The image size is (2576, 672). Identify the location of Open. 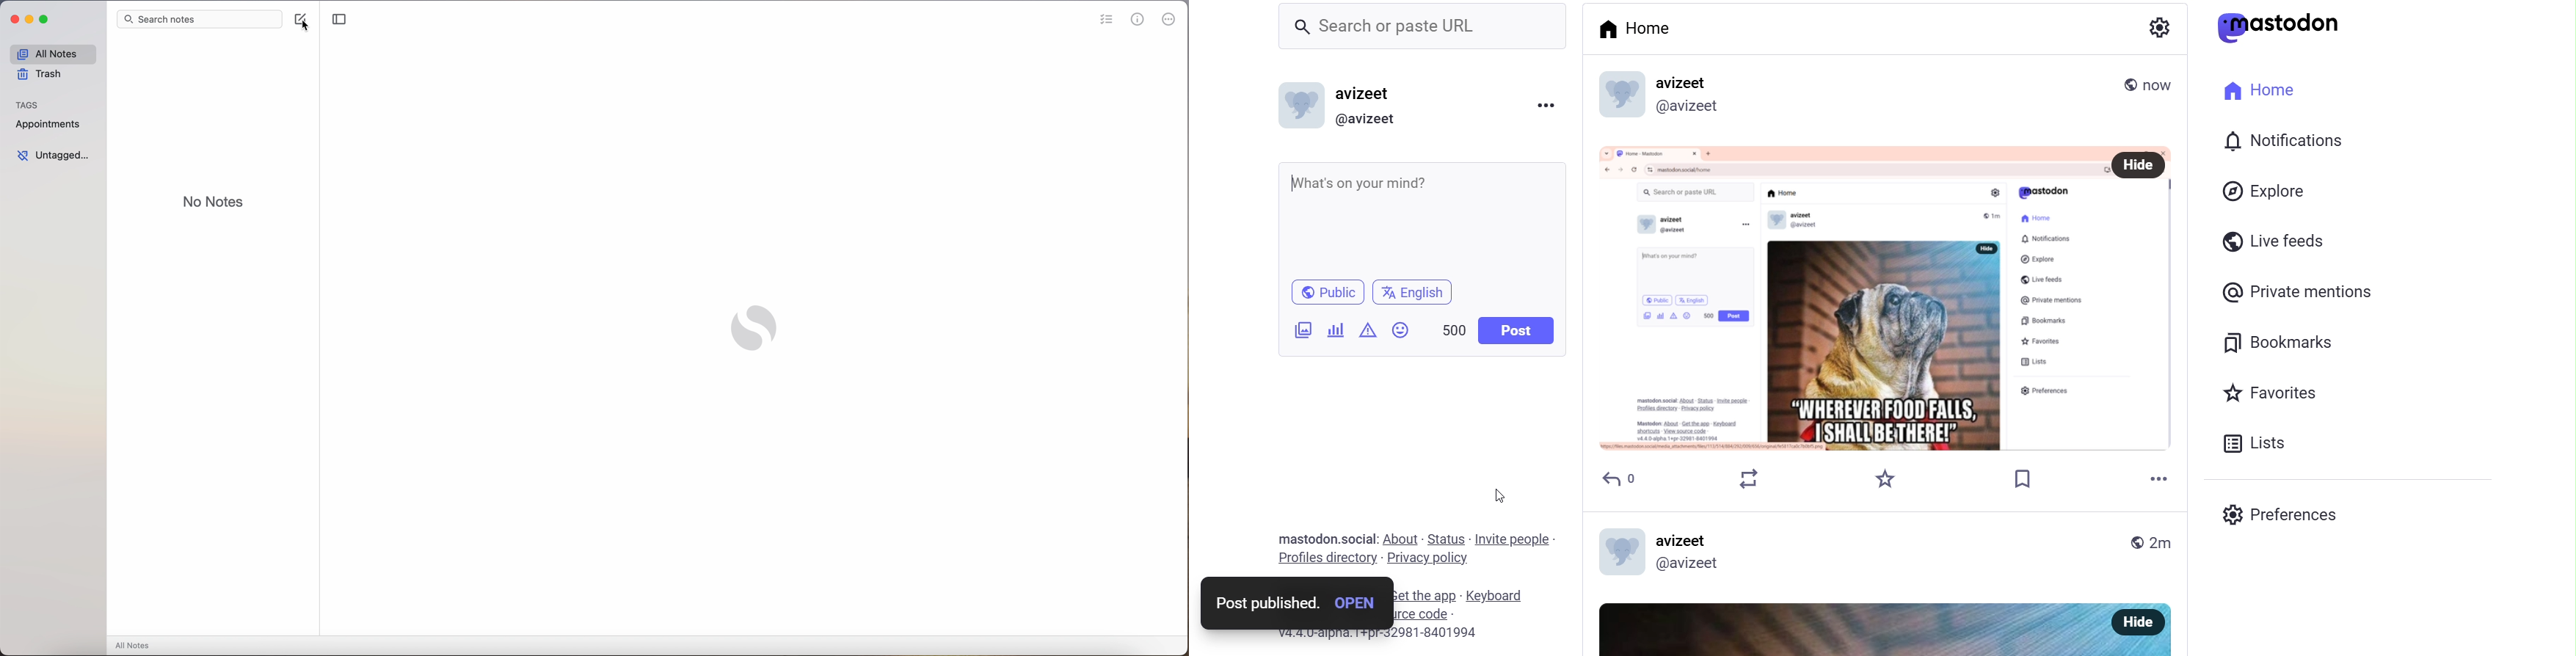
(1358, 603).